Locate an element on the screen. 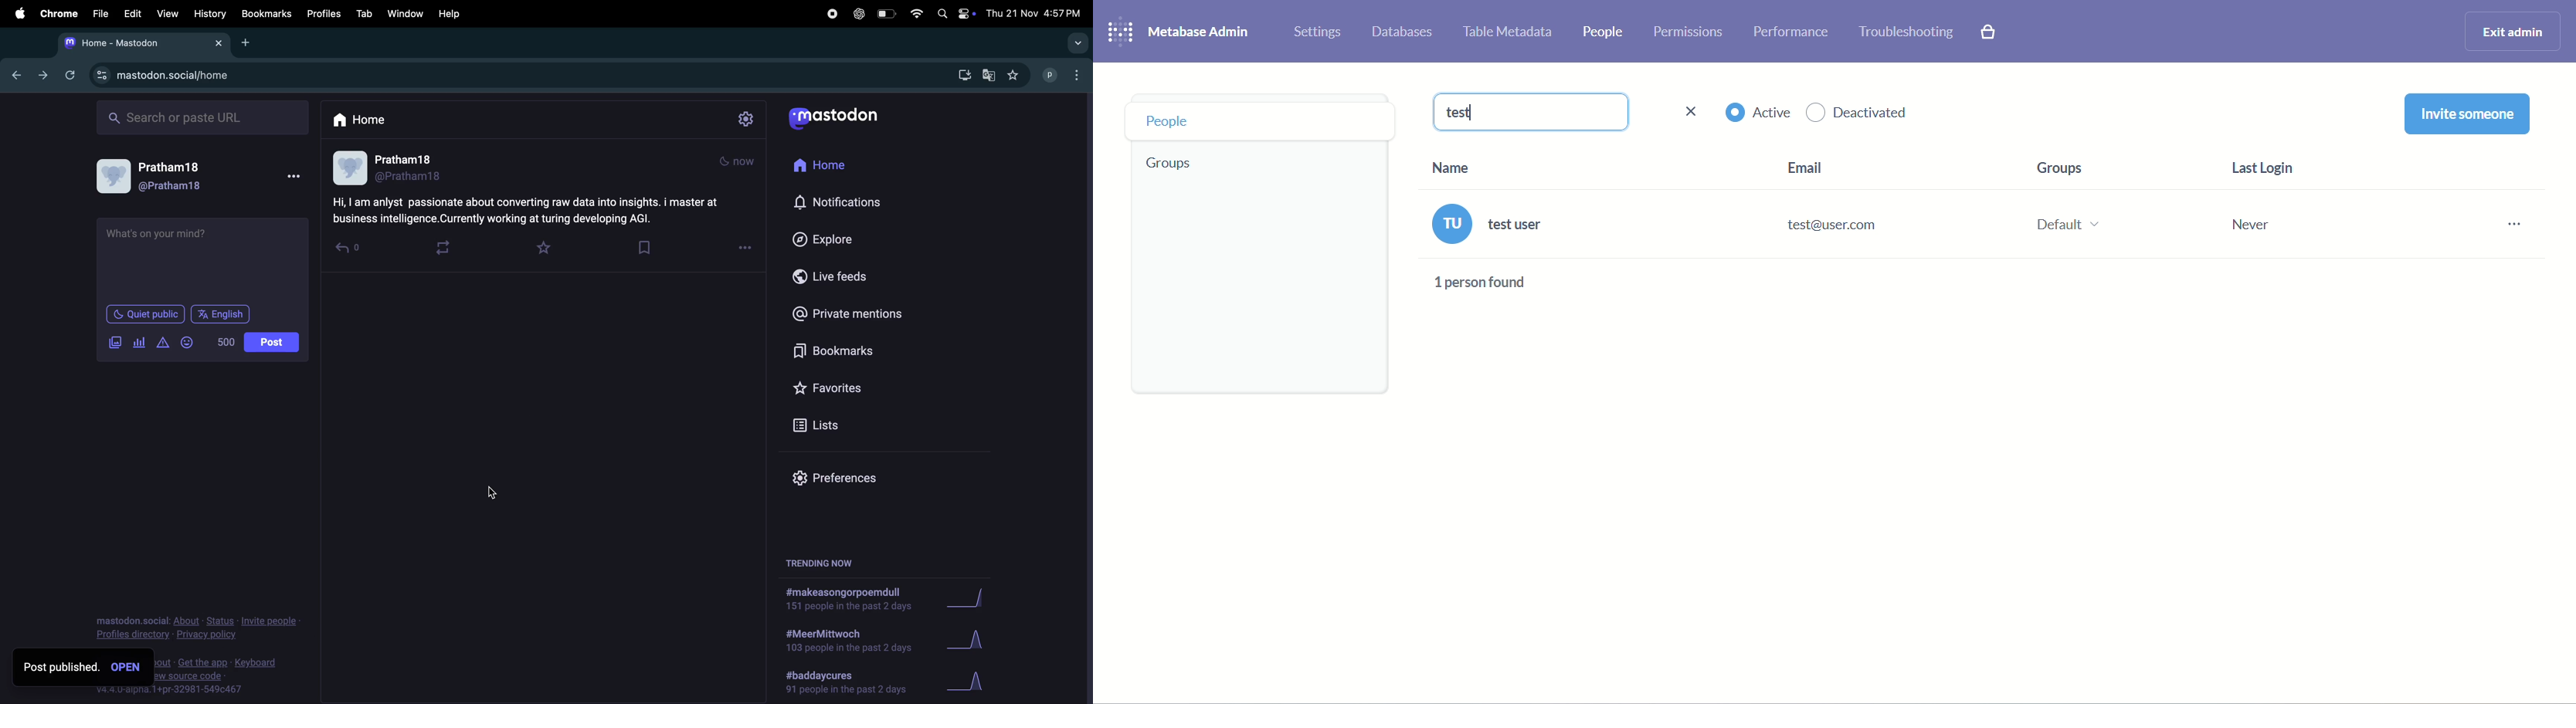  Last Login is located at coordinates (2265, 167).